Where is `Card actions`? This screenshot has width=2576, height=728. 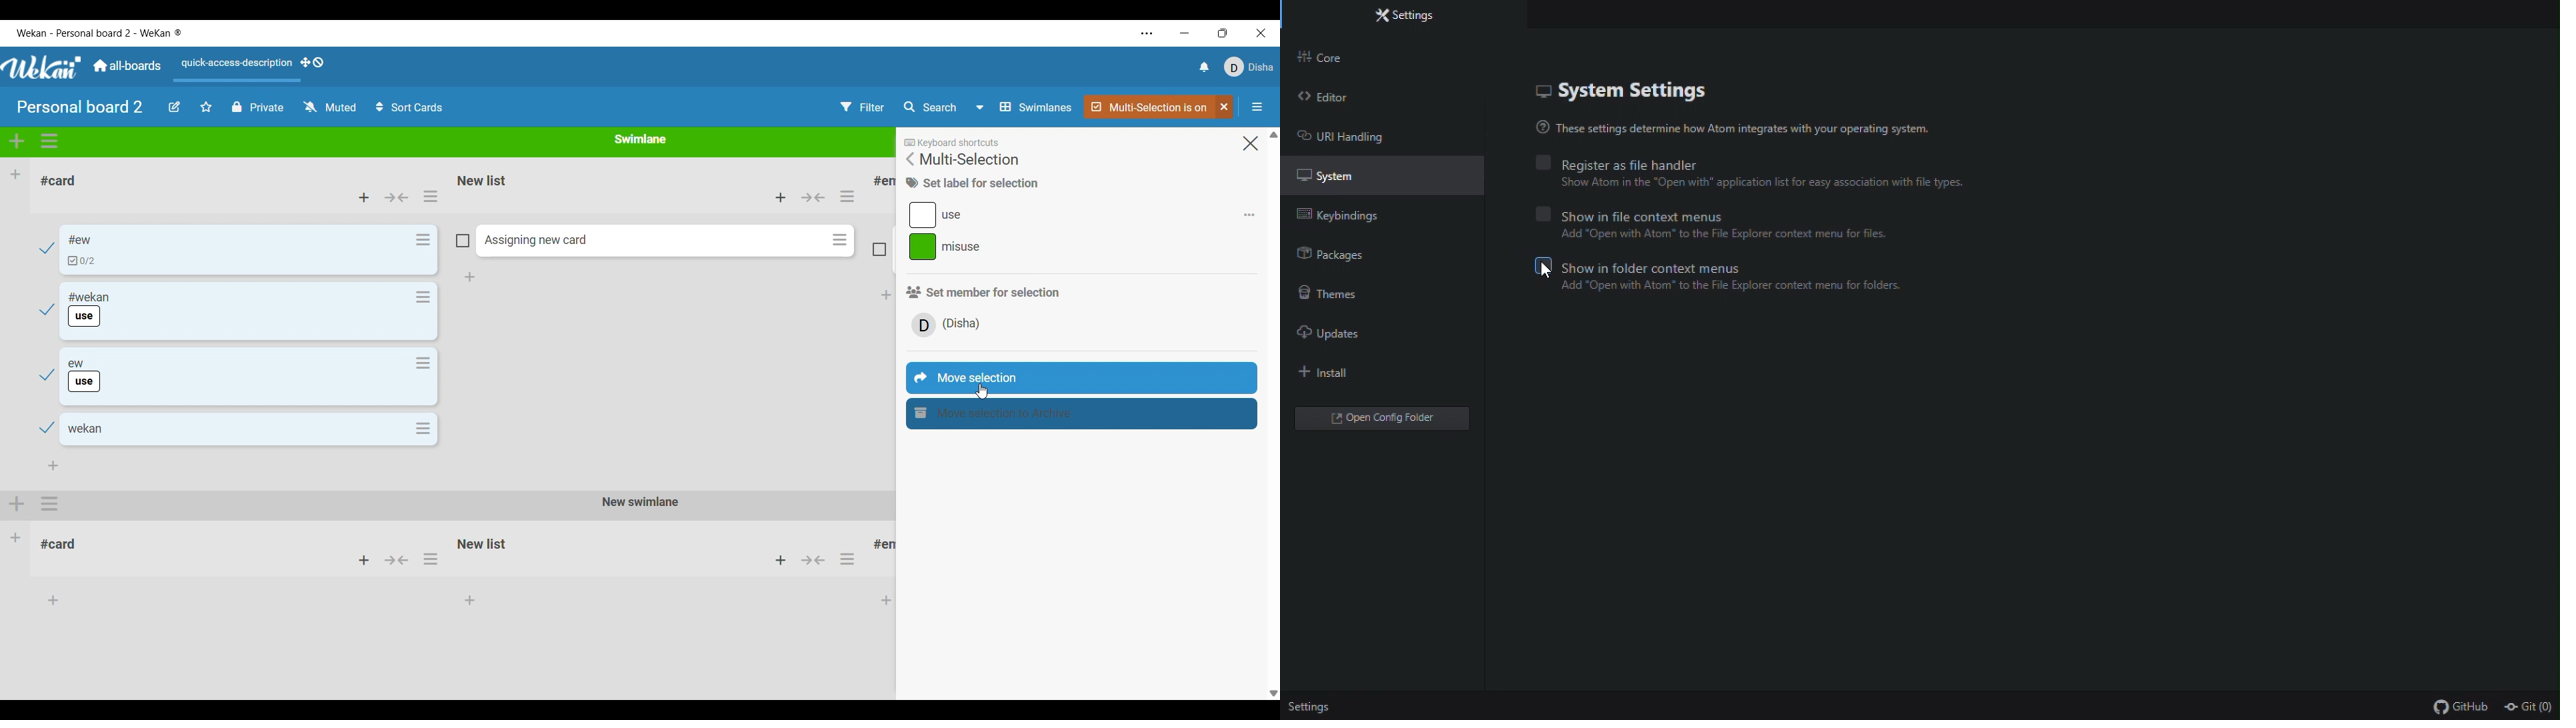
Card actions is located at coordinates (839, 239).